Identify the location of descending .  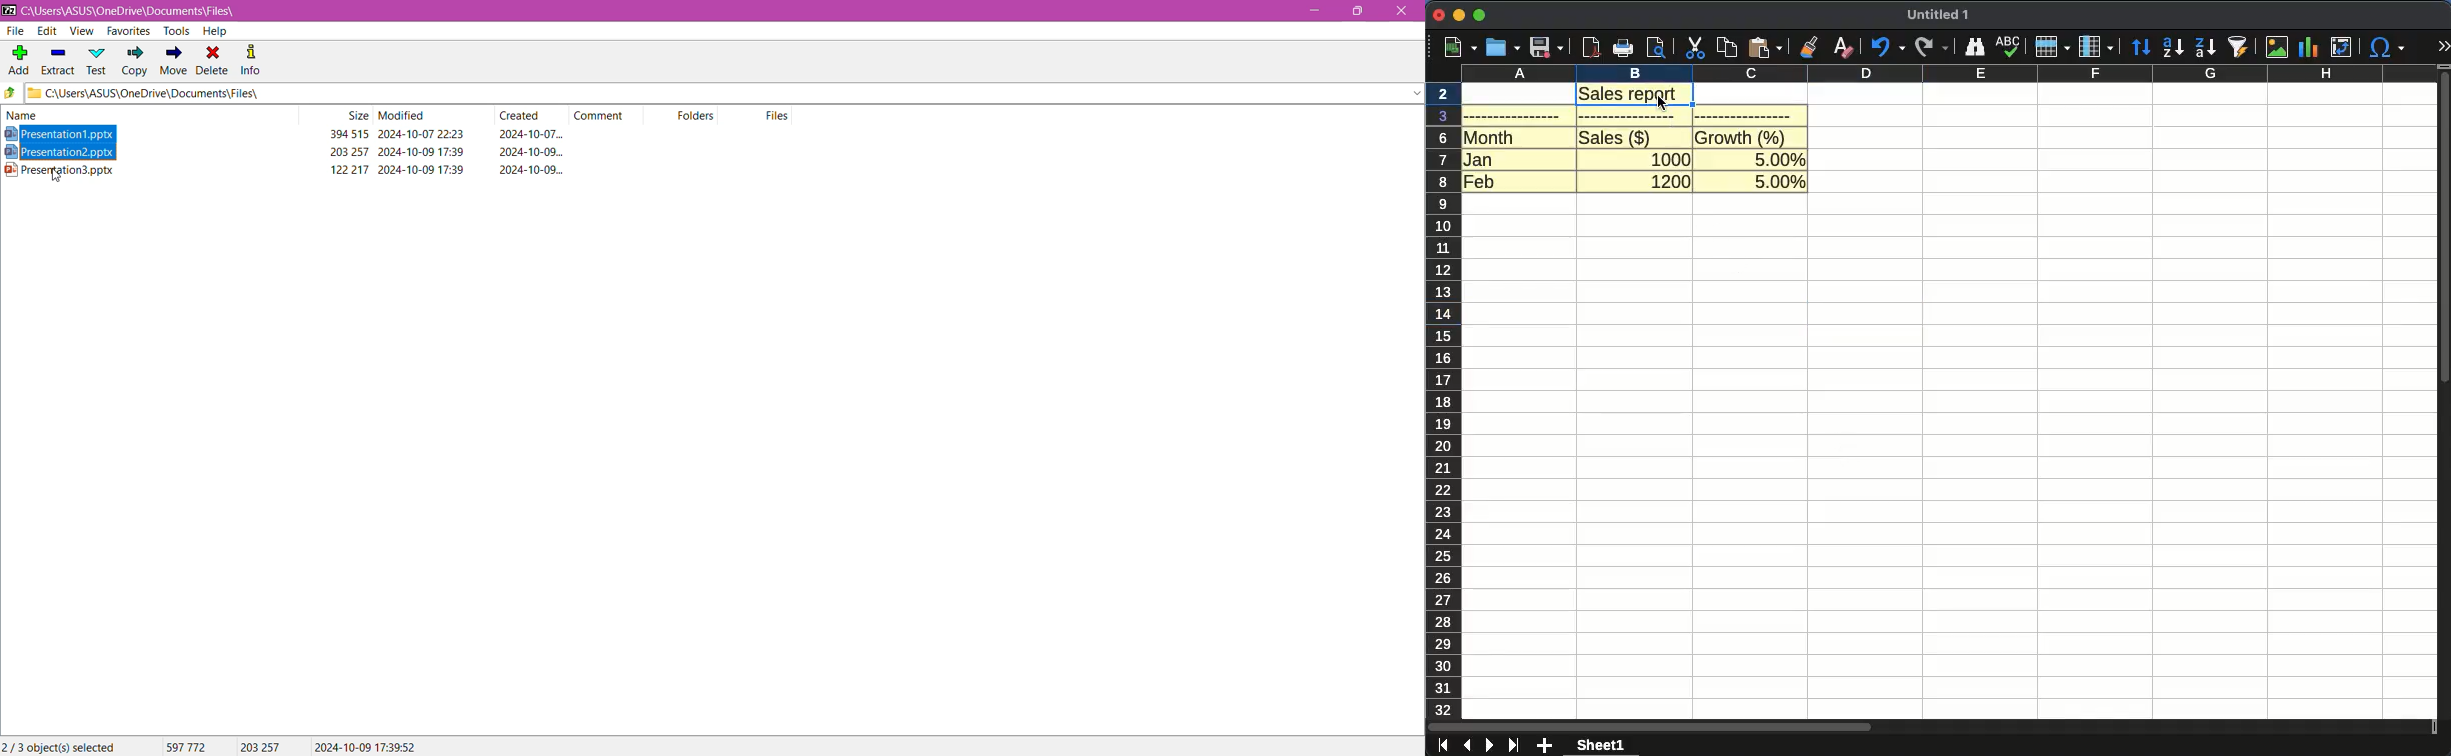
(2206, 48).